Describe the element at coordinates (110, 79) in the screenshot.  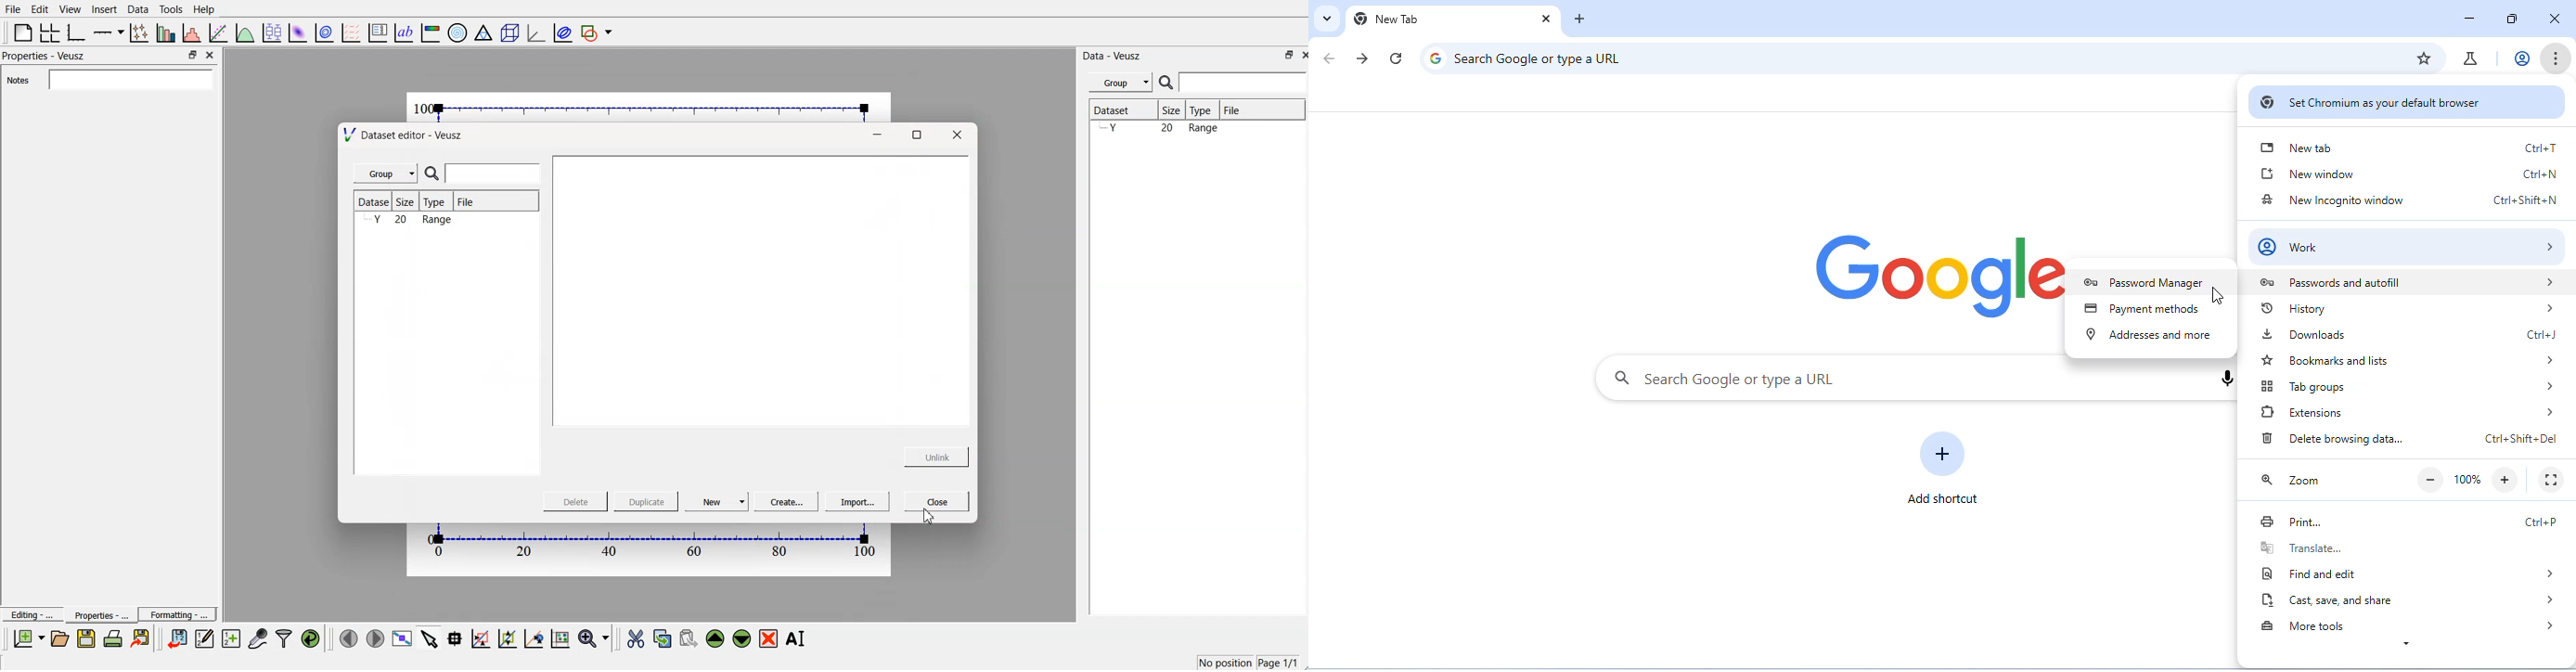
I see `Notes` at that location.